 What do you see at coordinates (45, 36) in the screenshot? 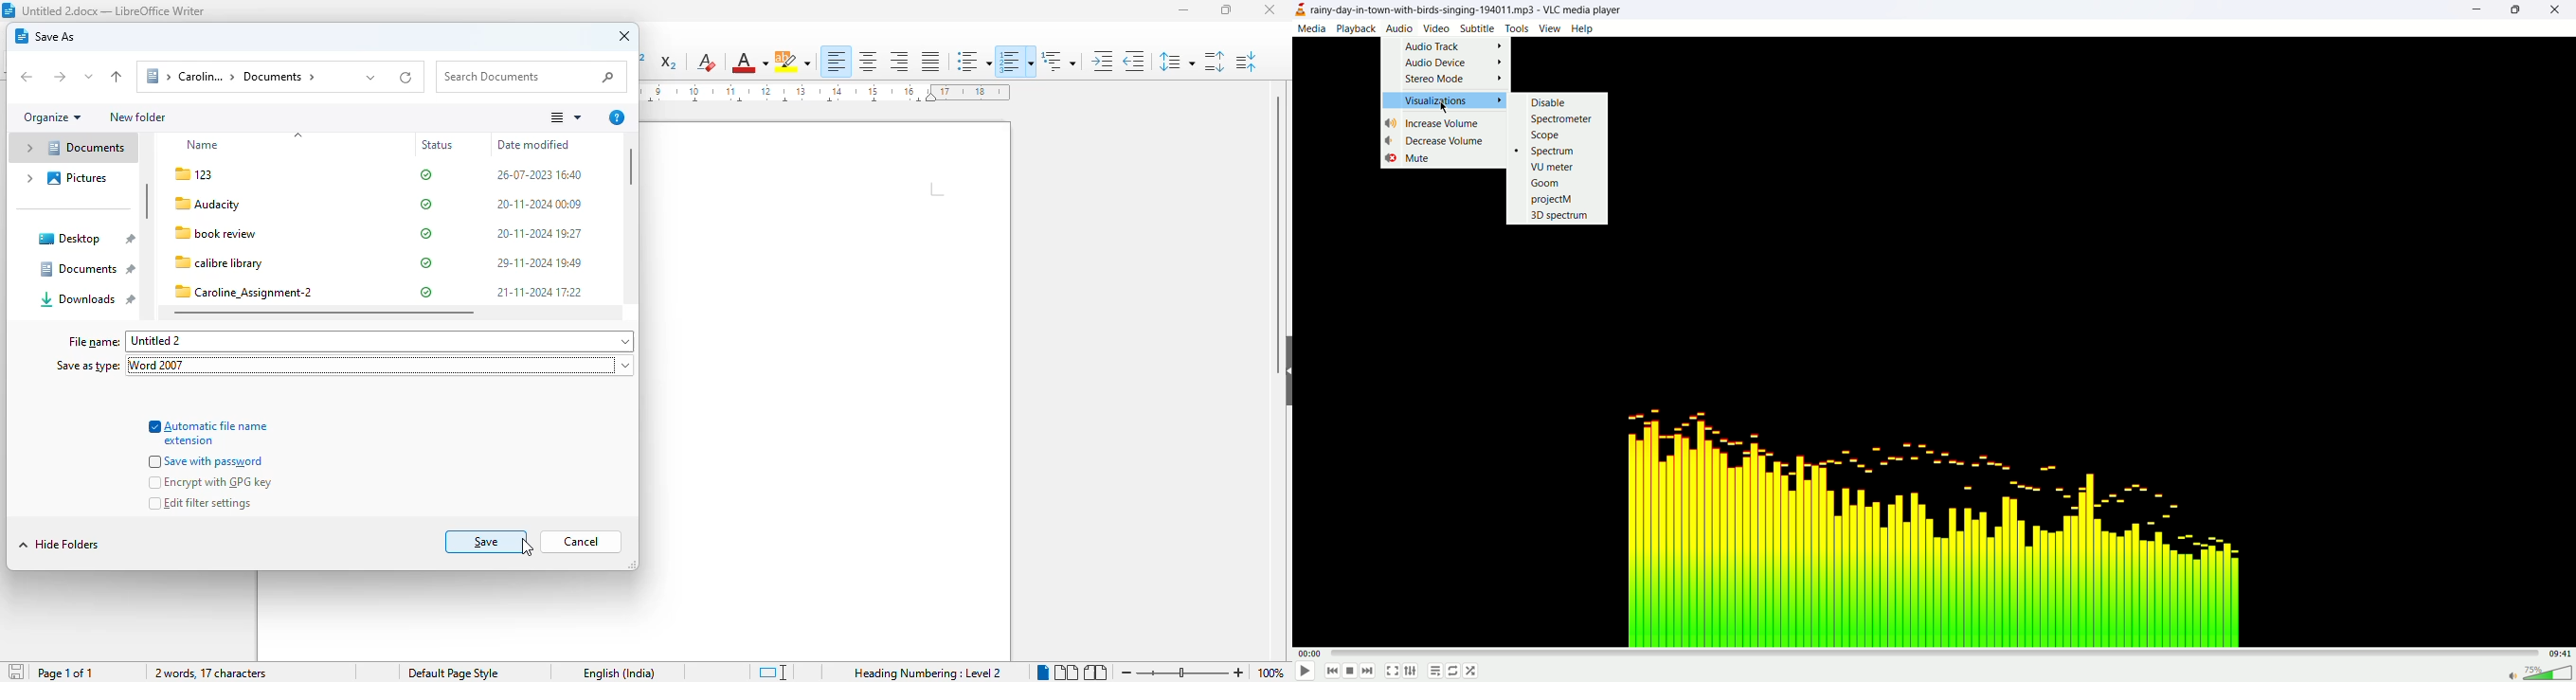
I see `save as` at bounding box center [45, 36].